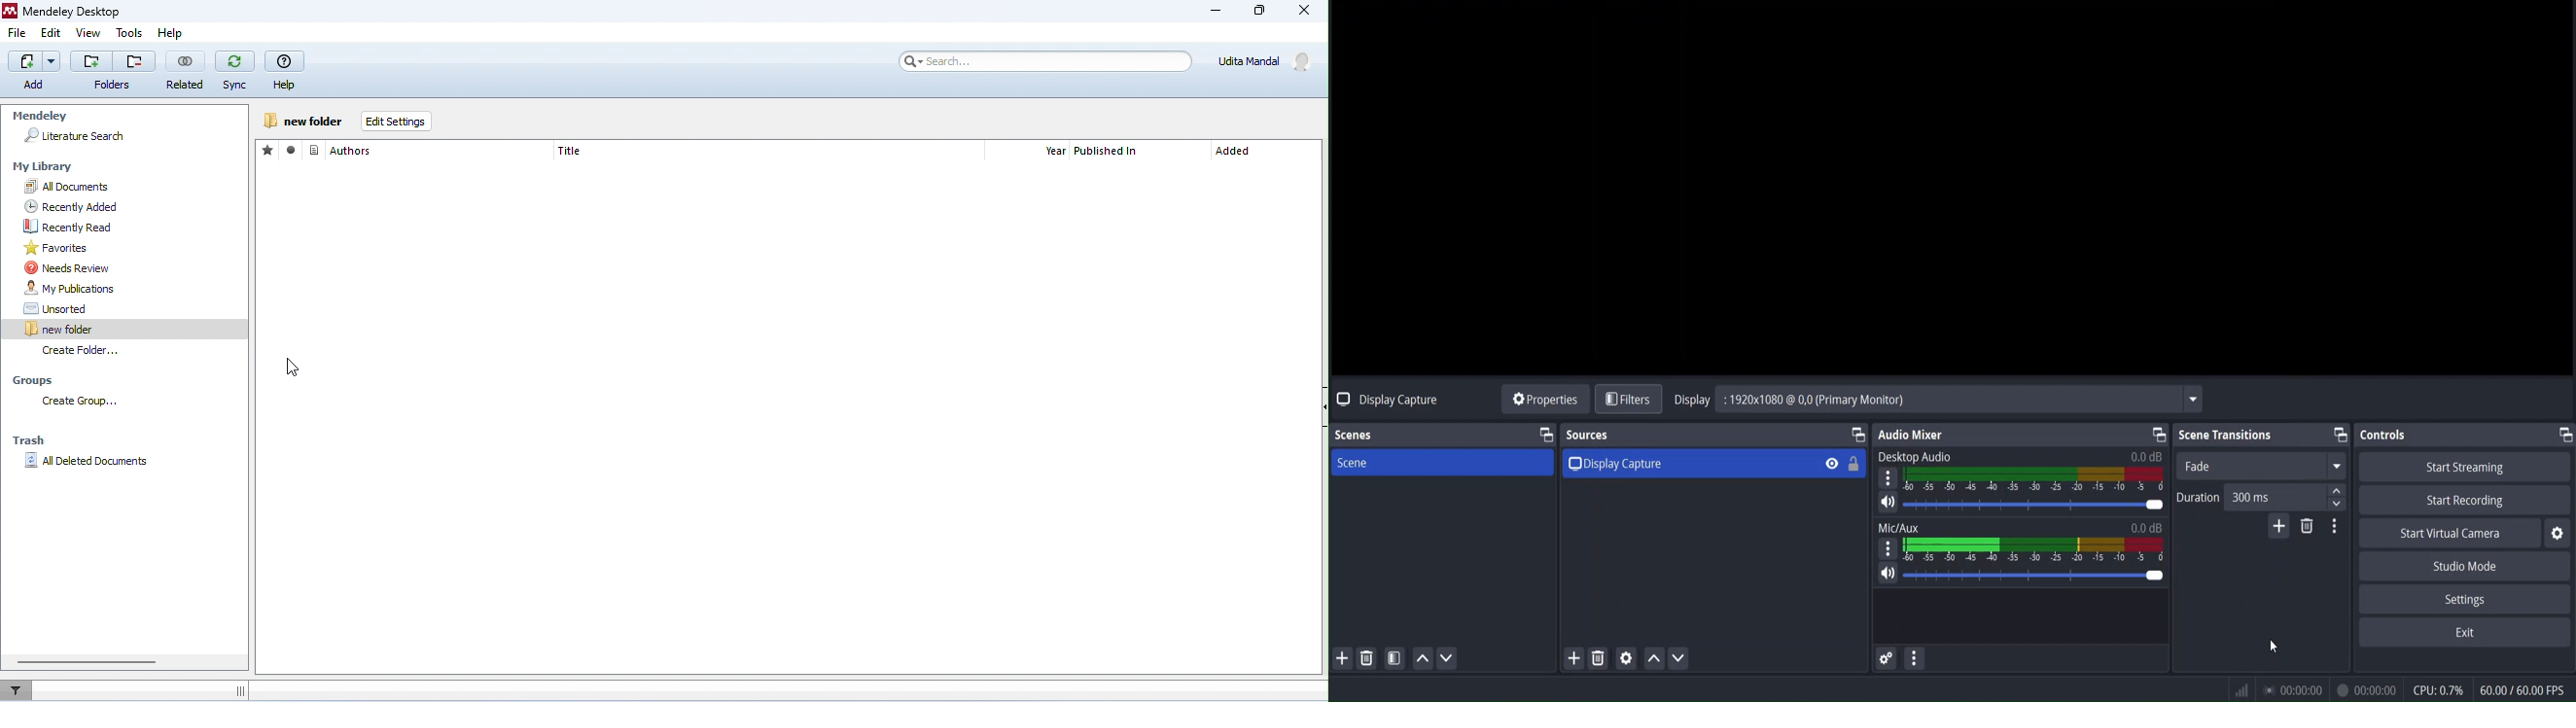 The width and height of the screenshot is (2576, 728). What do you see at coordinates (1217, 13) in the screenshot?
I see `minimize` at bounding box center [1217, 13].